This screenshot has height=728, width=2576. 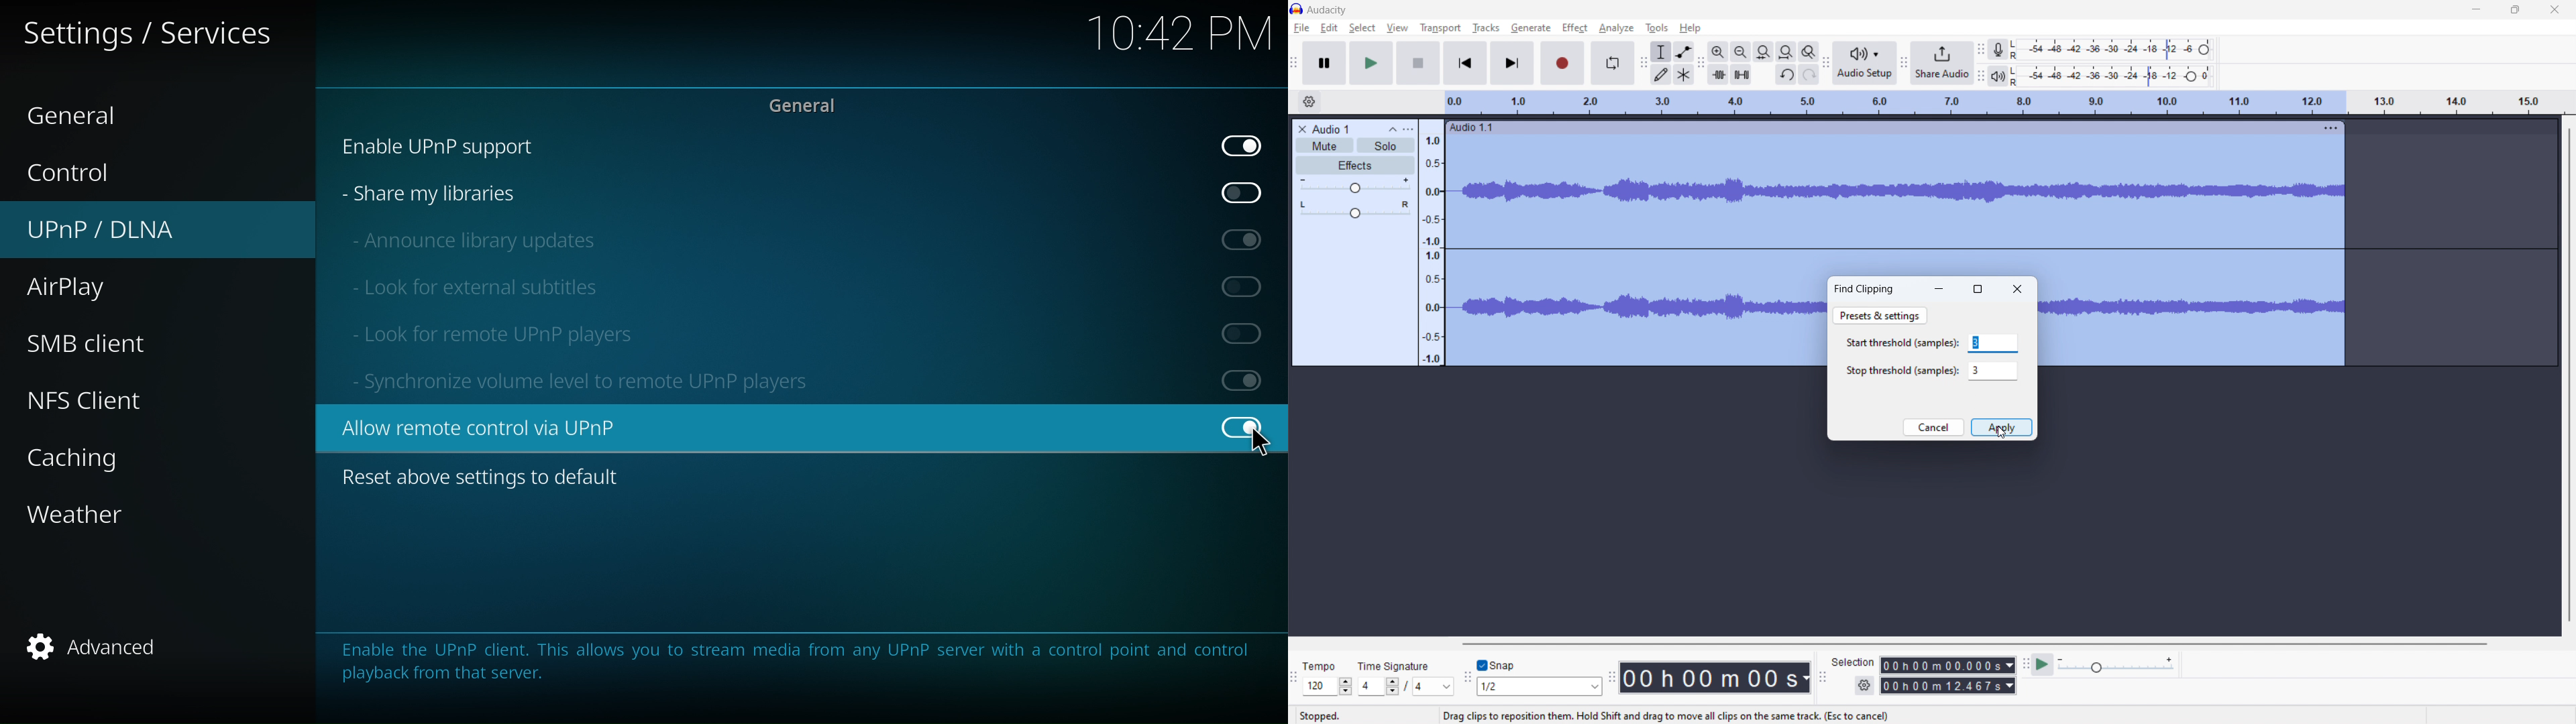 What do you see at coordinates (806, 382) in the screenshot?
I see `Synchronize volume level to remote UPnP players ` at bounding box center [806, 382].